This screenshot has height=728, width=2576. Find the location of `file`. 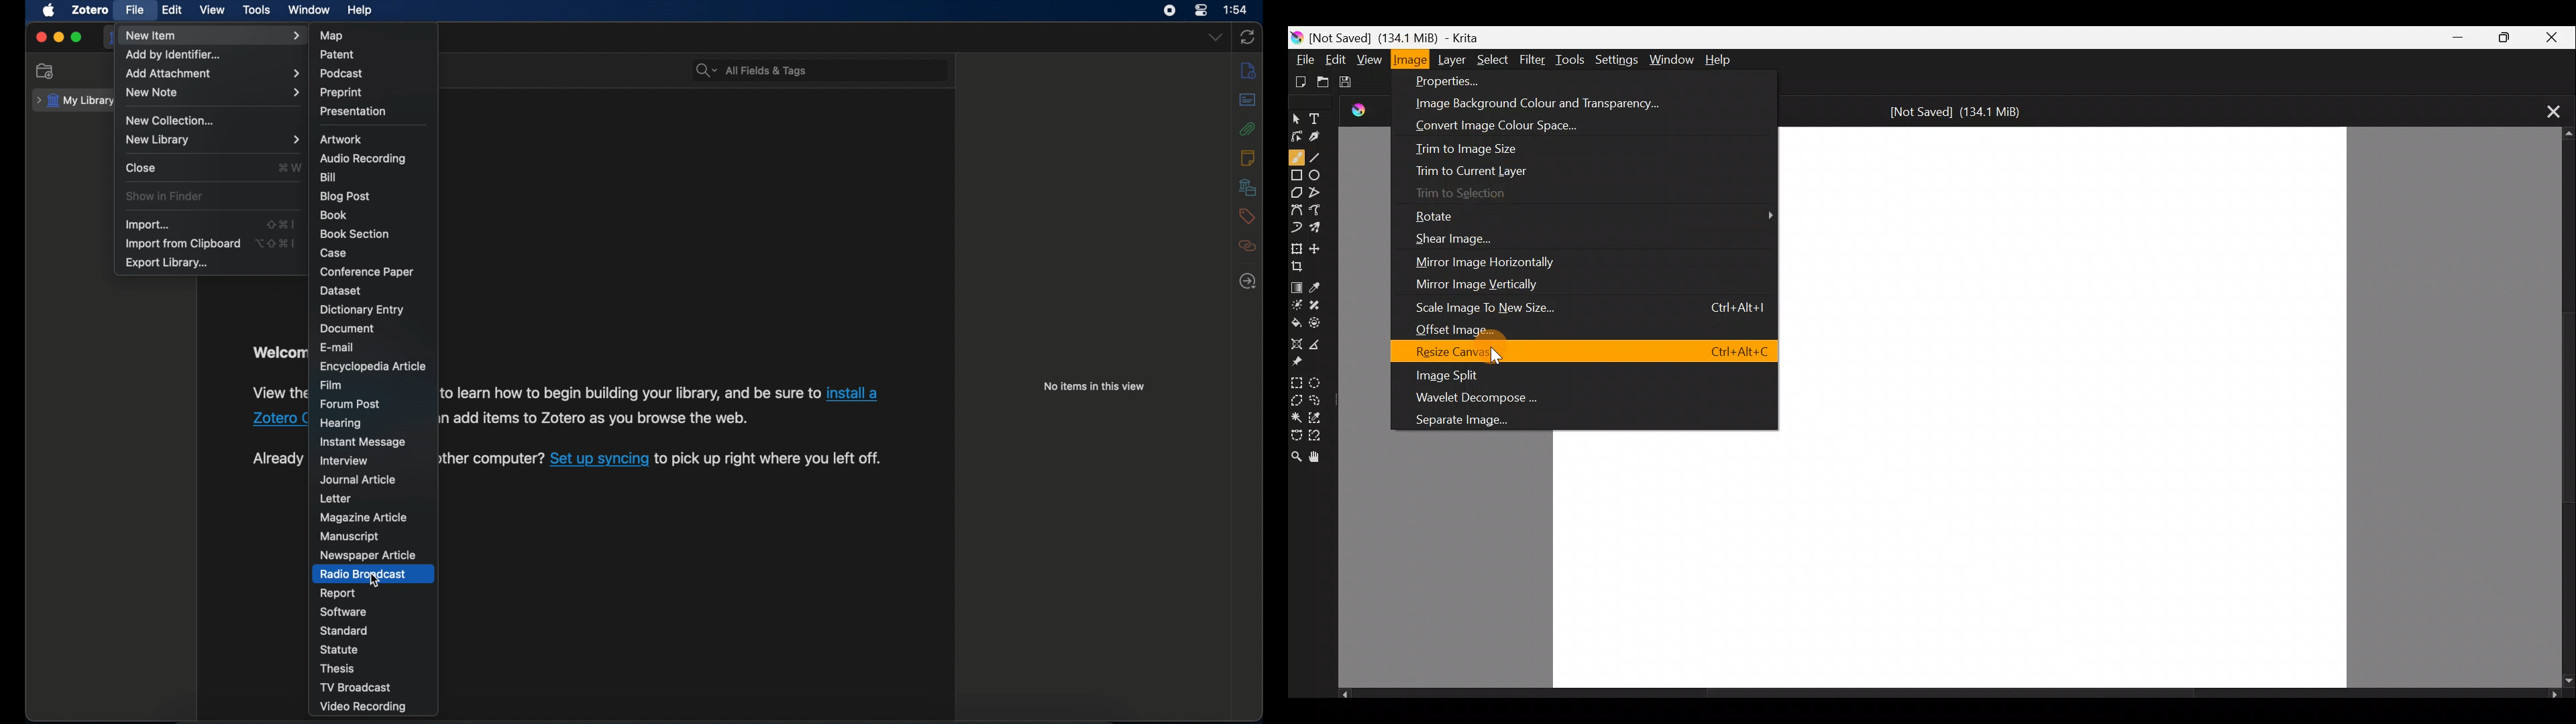

file is located at coordinates (136, 9).